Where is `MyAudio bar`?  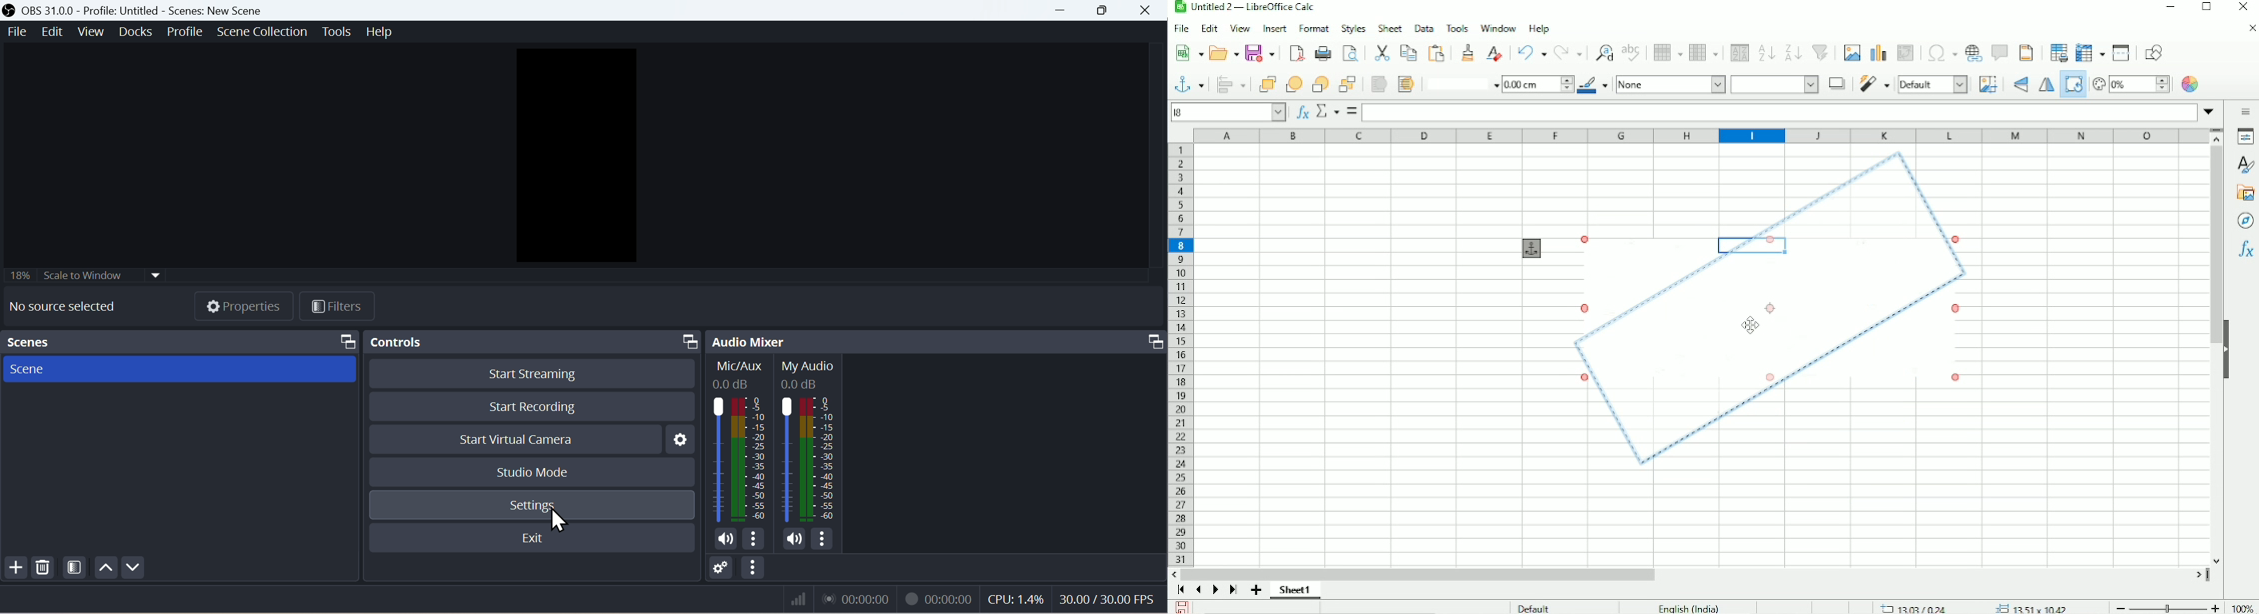 MyAudio bar is located at coordinates (807, 450).